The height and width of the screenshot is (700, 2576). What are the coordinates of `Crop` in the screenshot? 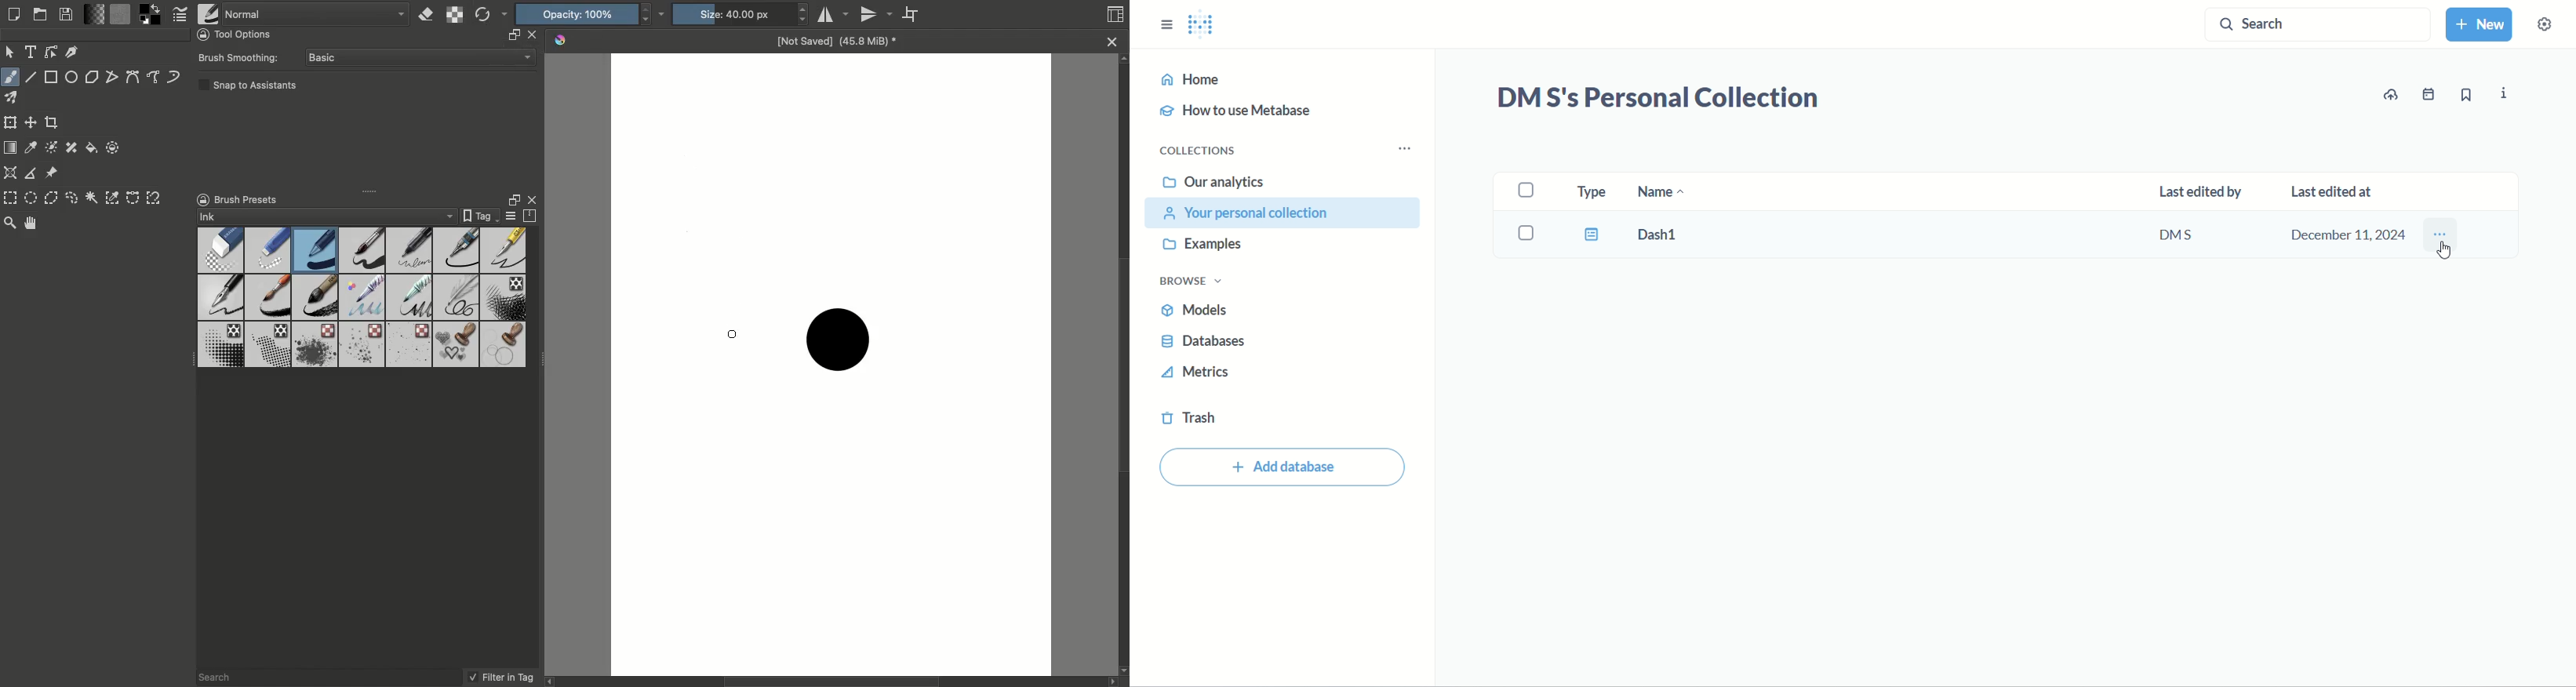 It's located at (53, 122).